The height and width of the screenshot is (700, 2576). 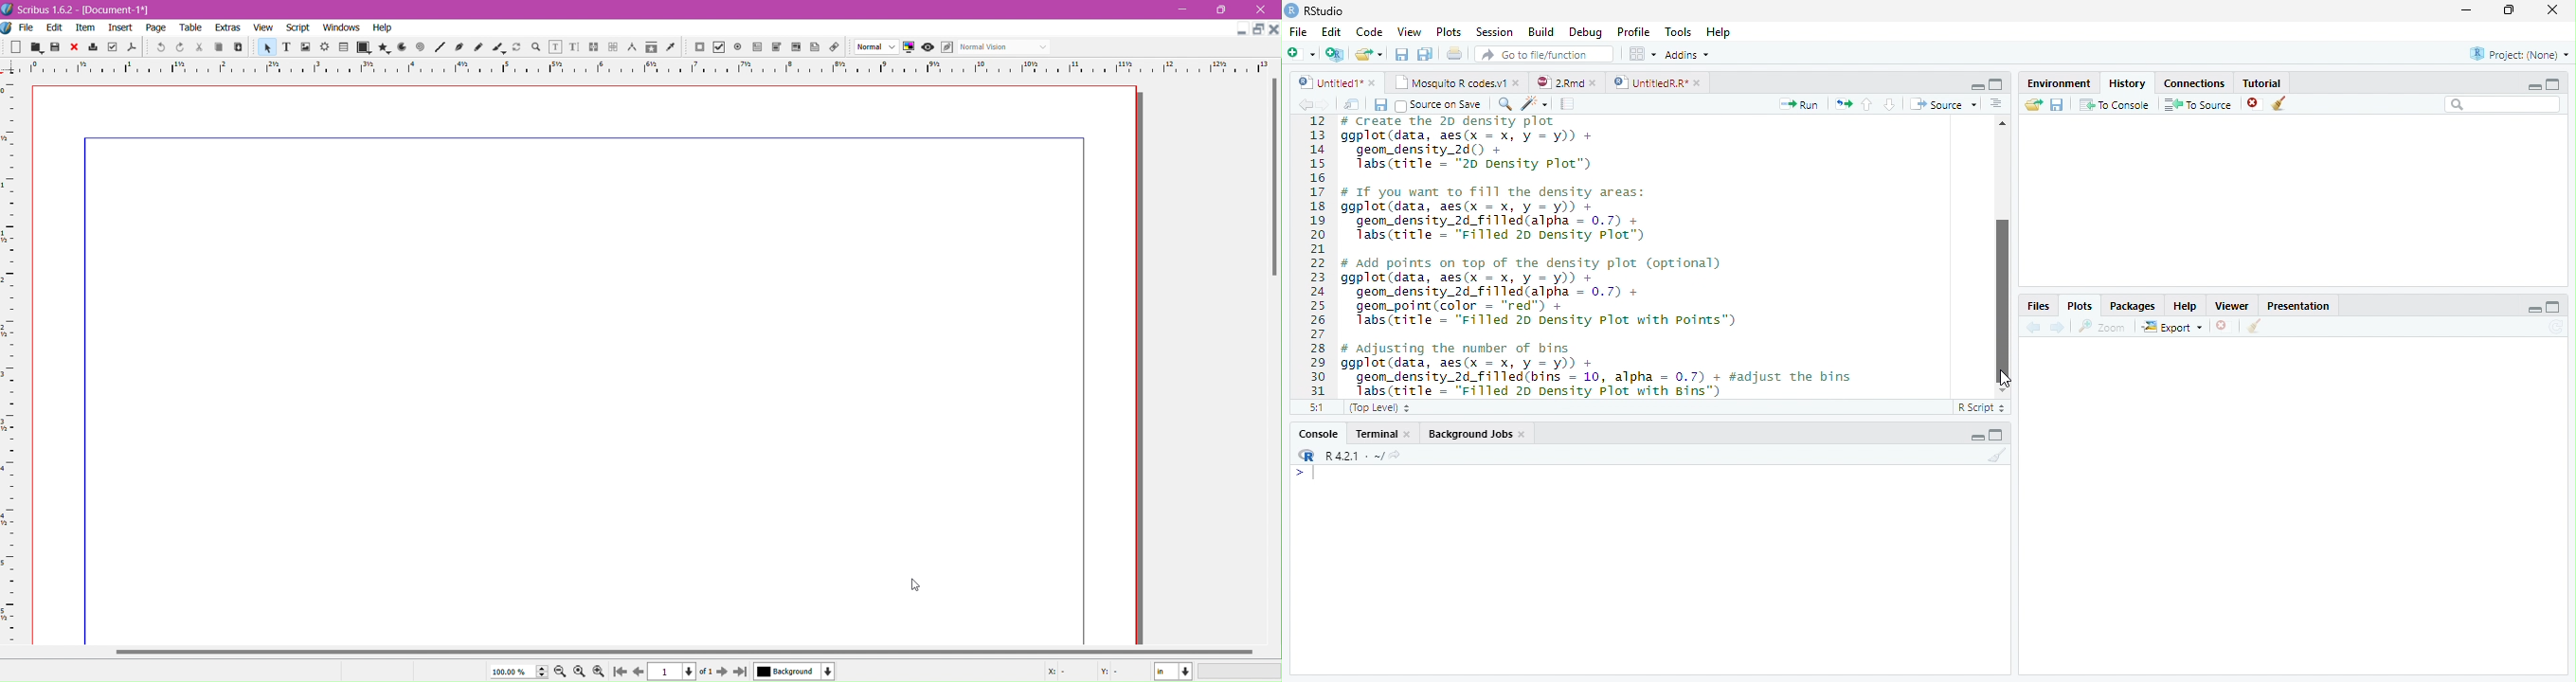 I want to click on GO to file/function, so click(x=1540, y=54).